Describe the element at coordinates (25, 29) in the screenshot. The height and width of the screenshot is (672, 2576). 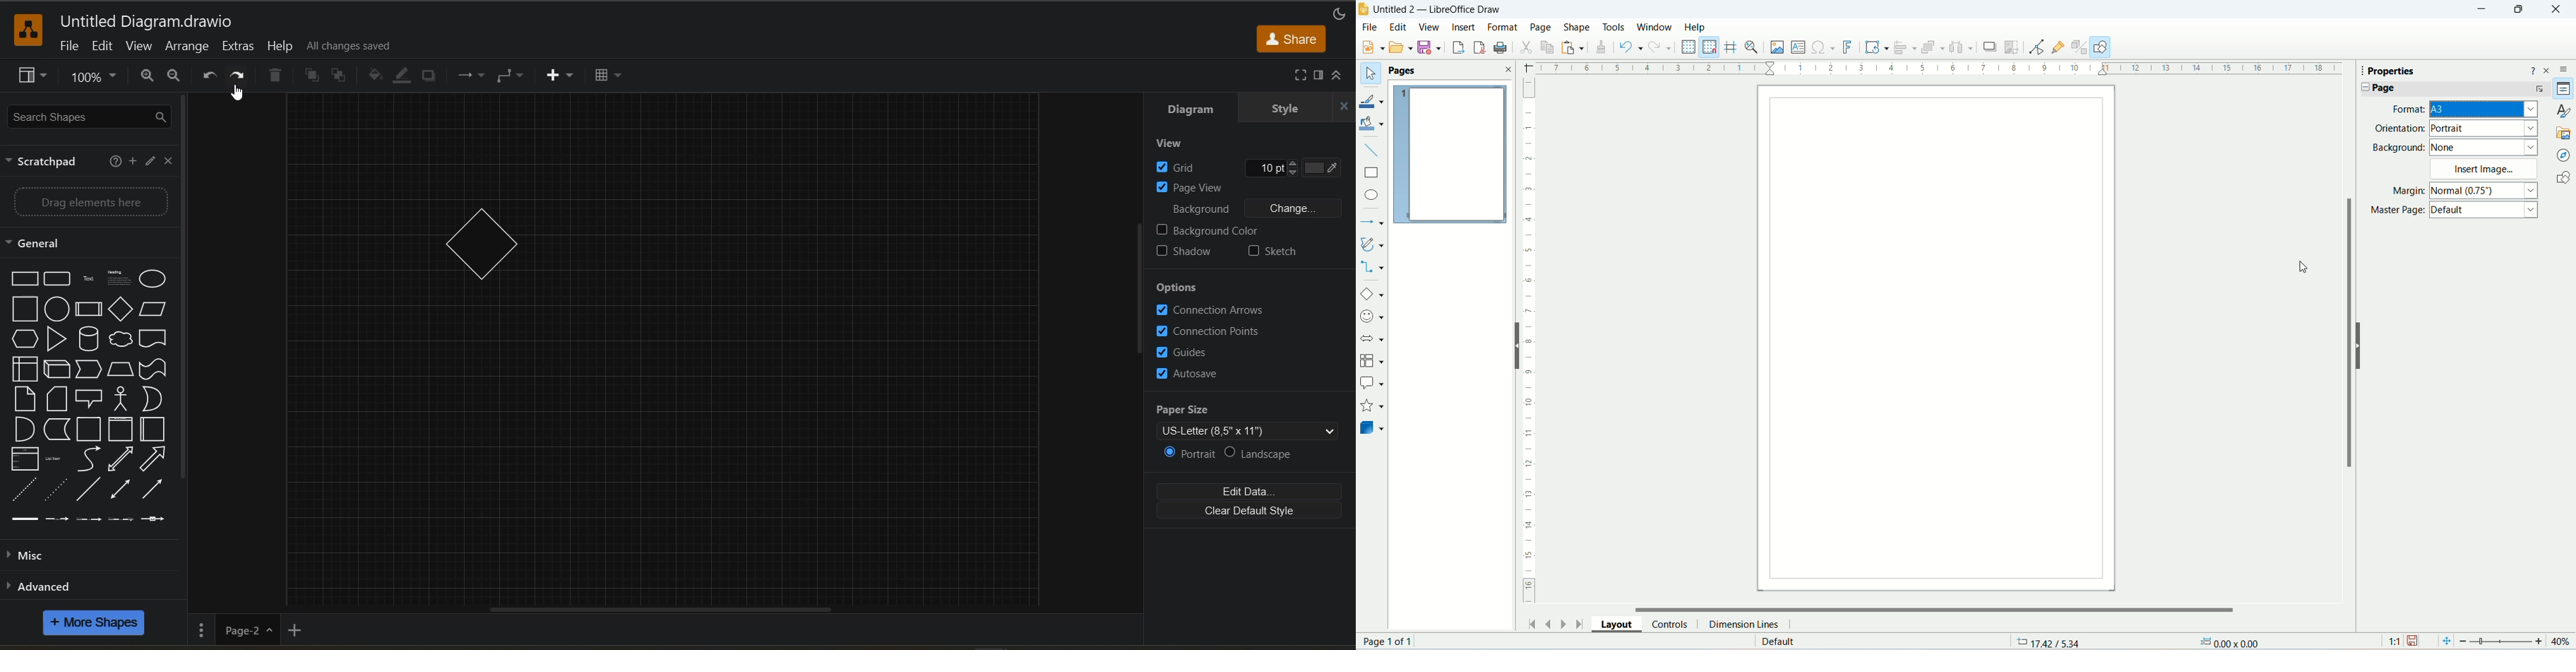
I see `app logo` at that location.